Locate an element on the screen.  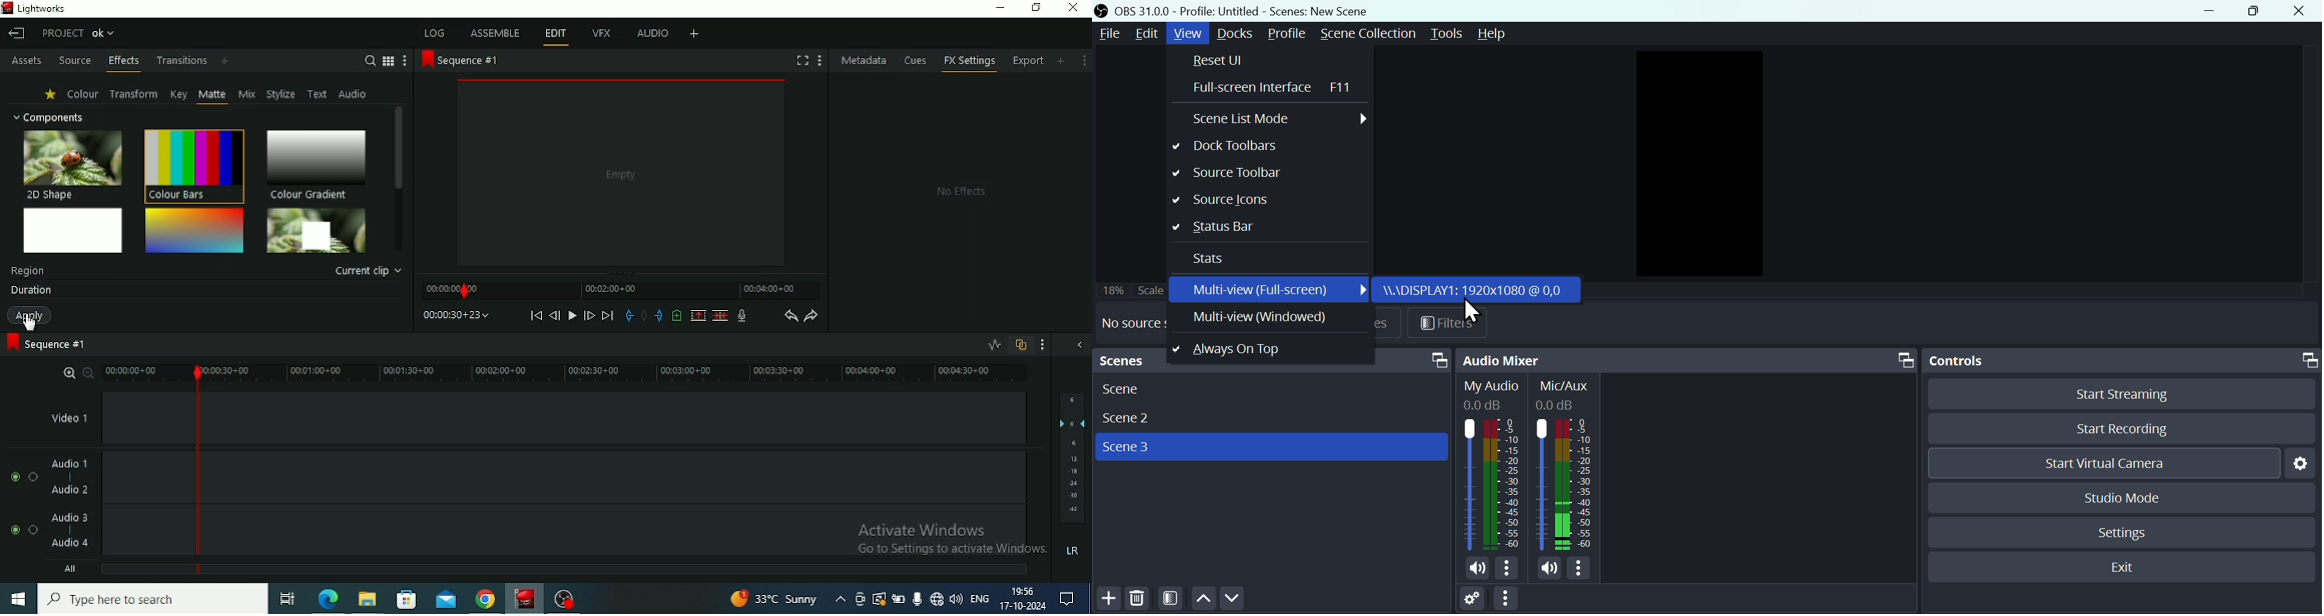
OBS Version is located at coordinates (1143, 12).